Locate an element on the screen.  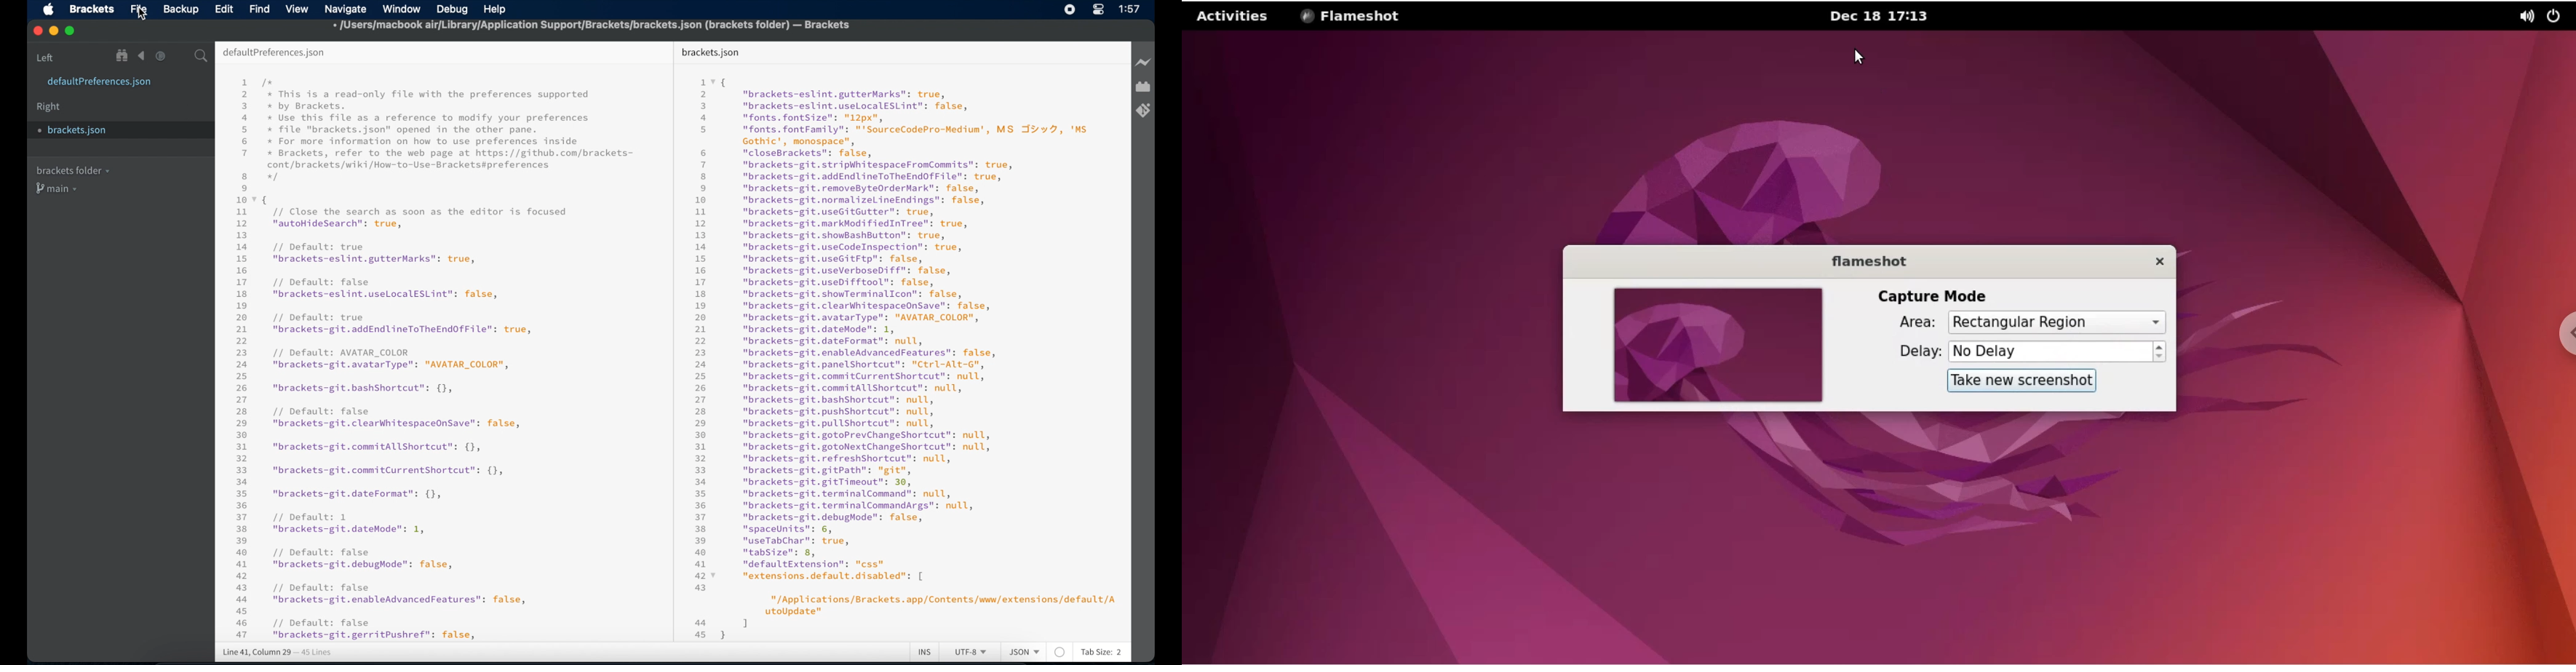
close is located at coordinates (36, 30).